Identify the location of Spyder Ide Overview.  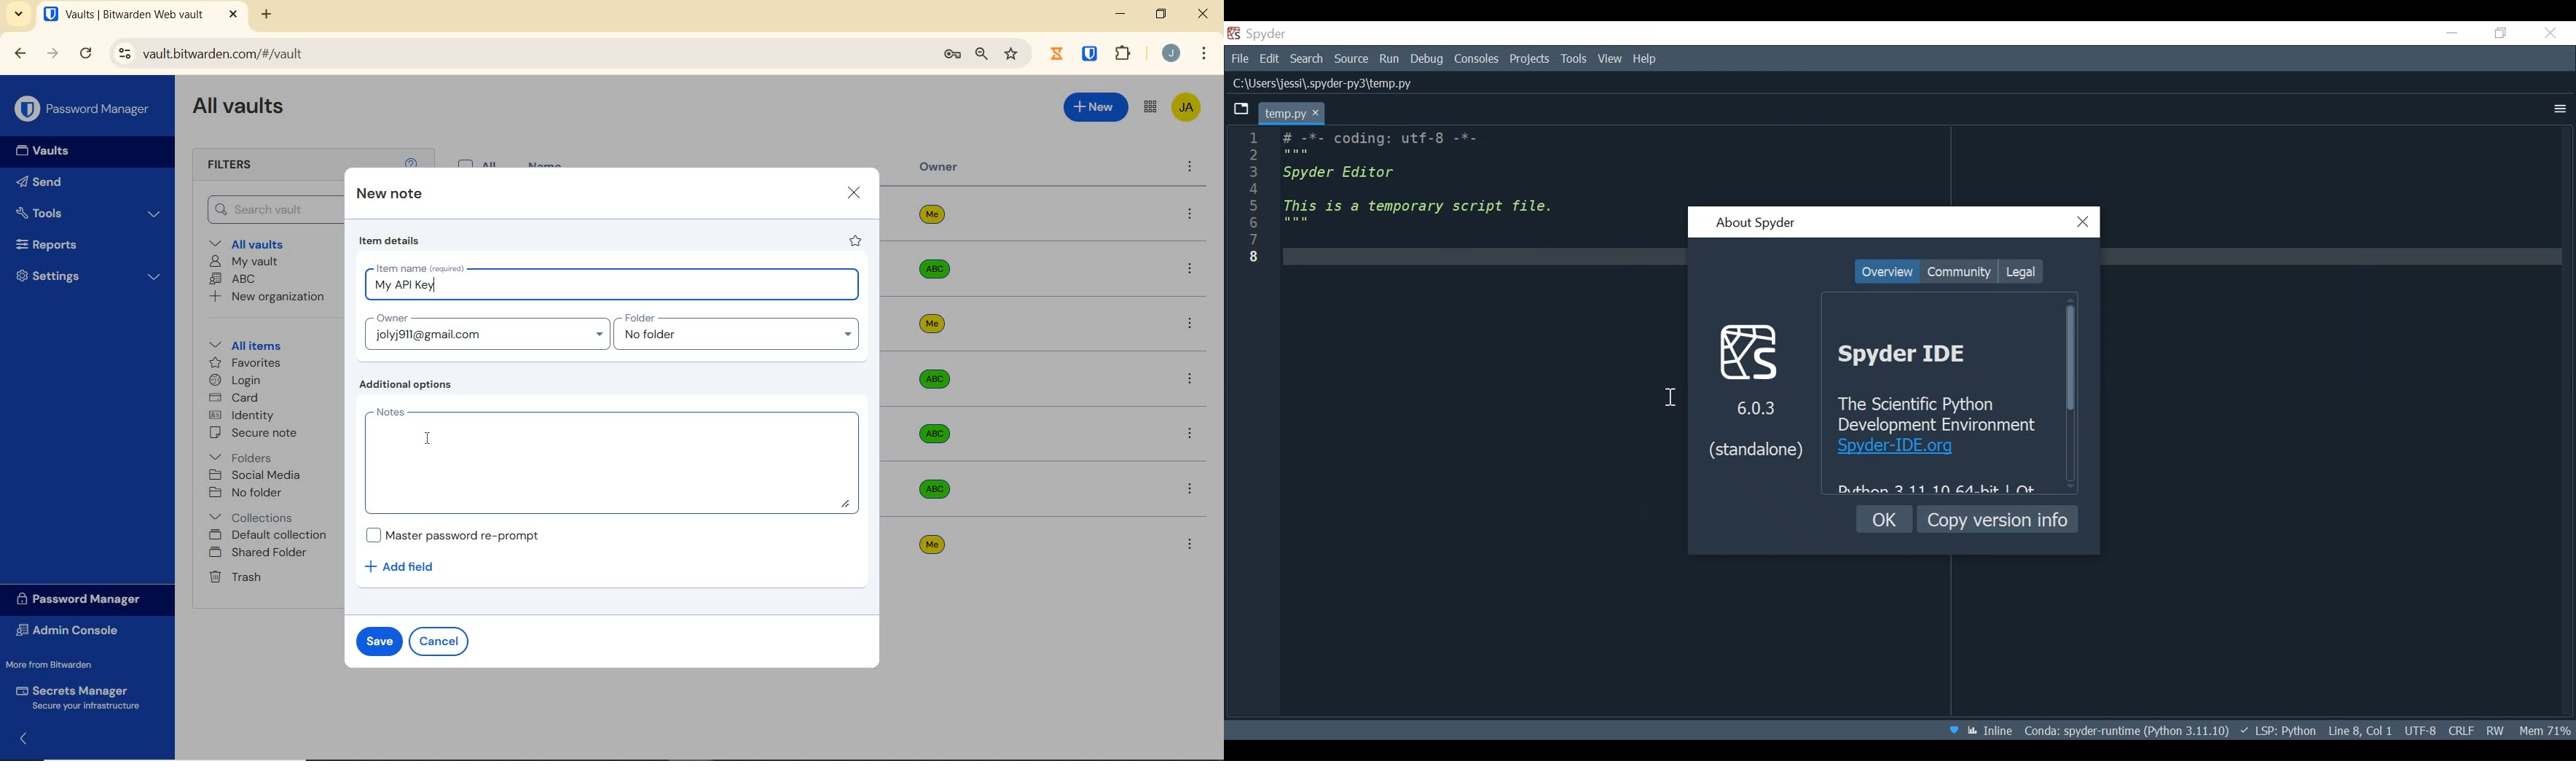
(1937, 361).